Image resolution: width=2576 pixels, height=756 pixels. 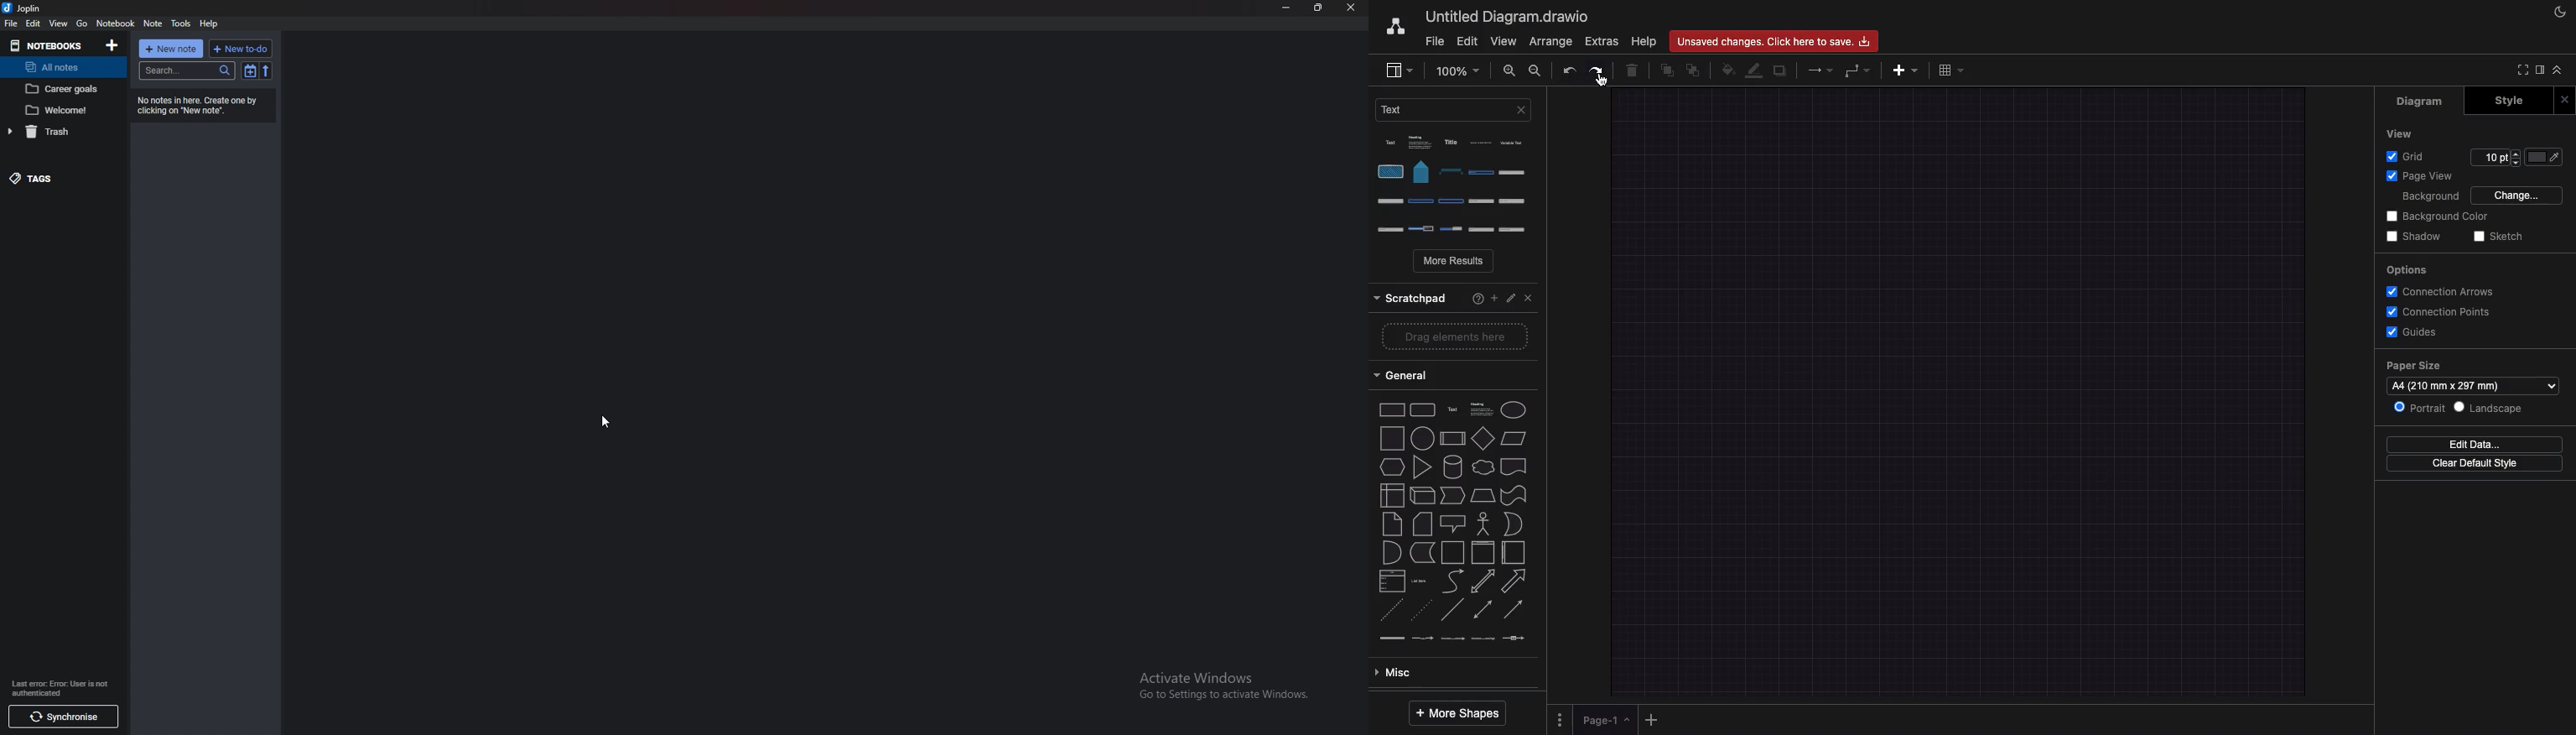 What do you see at coordinates (1550, 42) in the screenshot?
I see `Arrange` at bounding box center [1550, 42].